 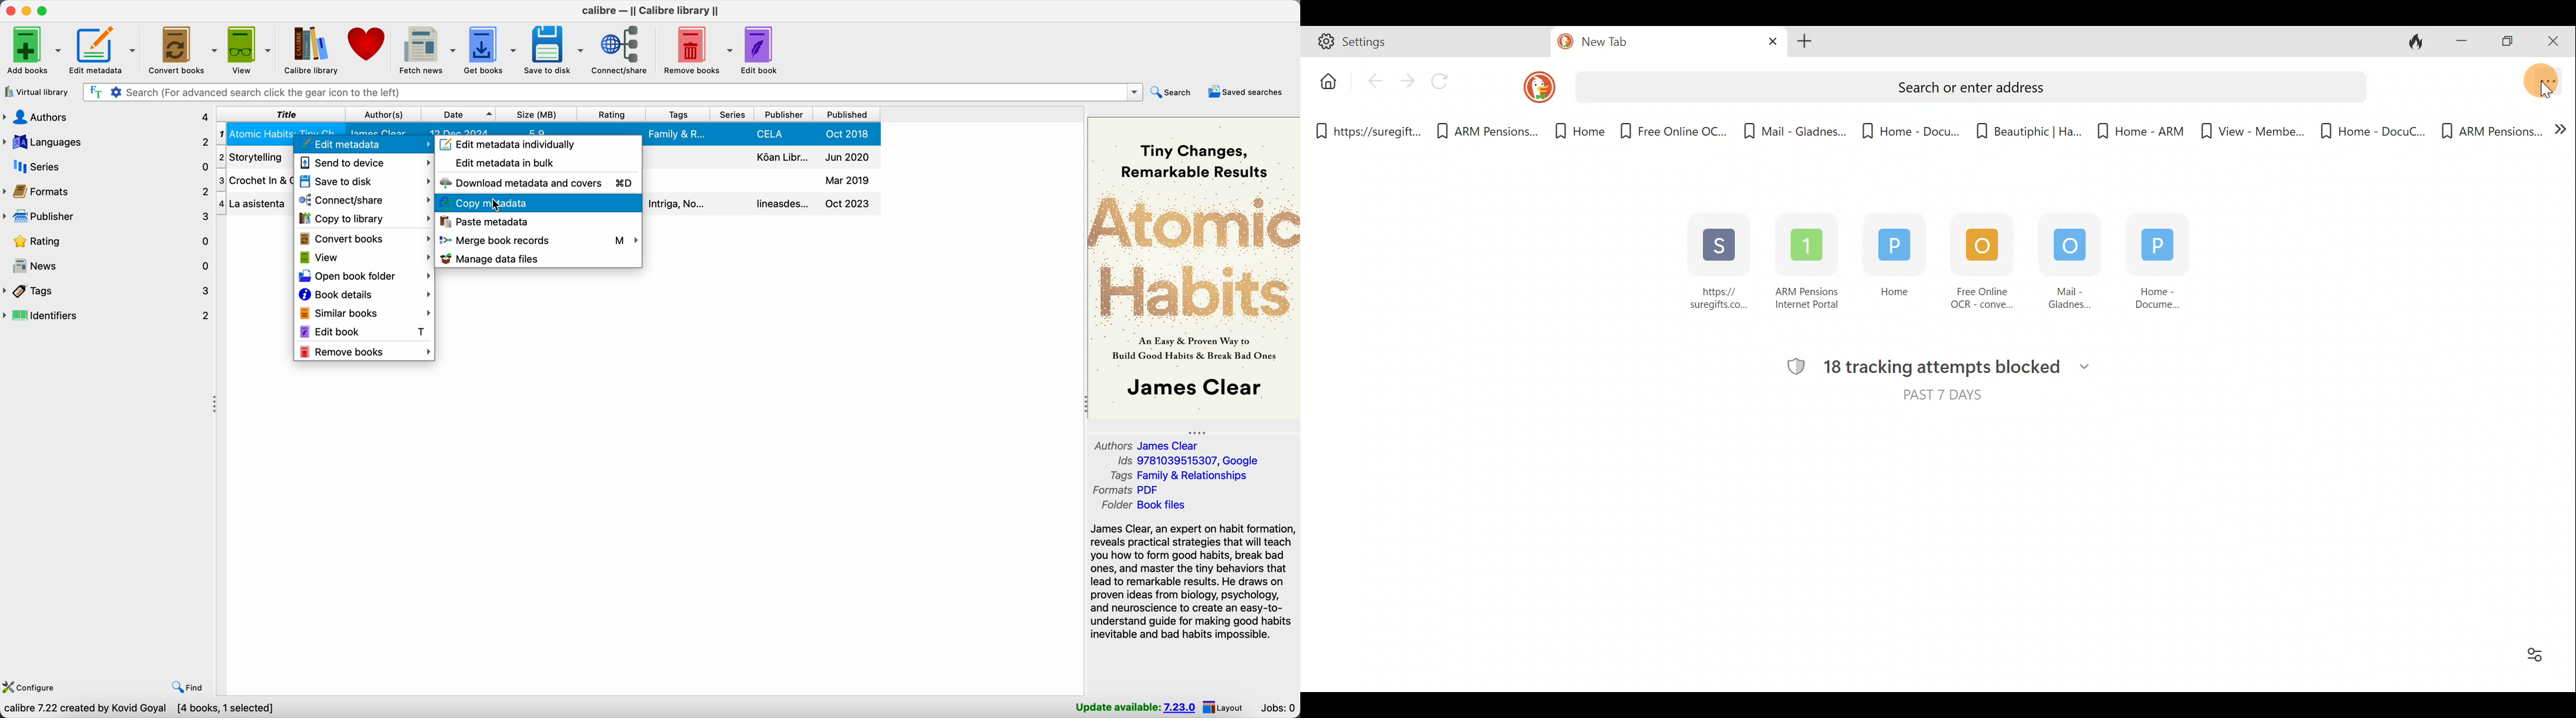 I want to click on download metadata and covers, so click(x=536, y=182).